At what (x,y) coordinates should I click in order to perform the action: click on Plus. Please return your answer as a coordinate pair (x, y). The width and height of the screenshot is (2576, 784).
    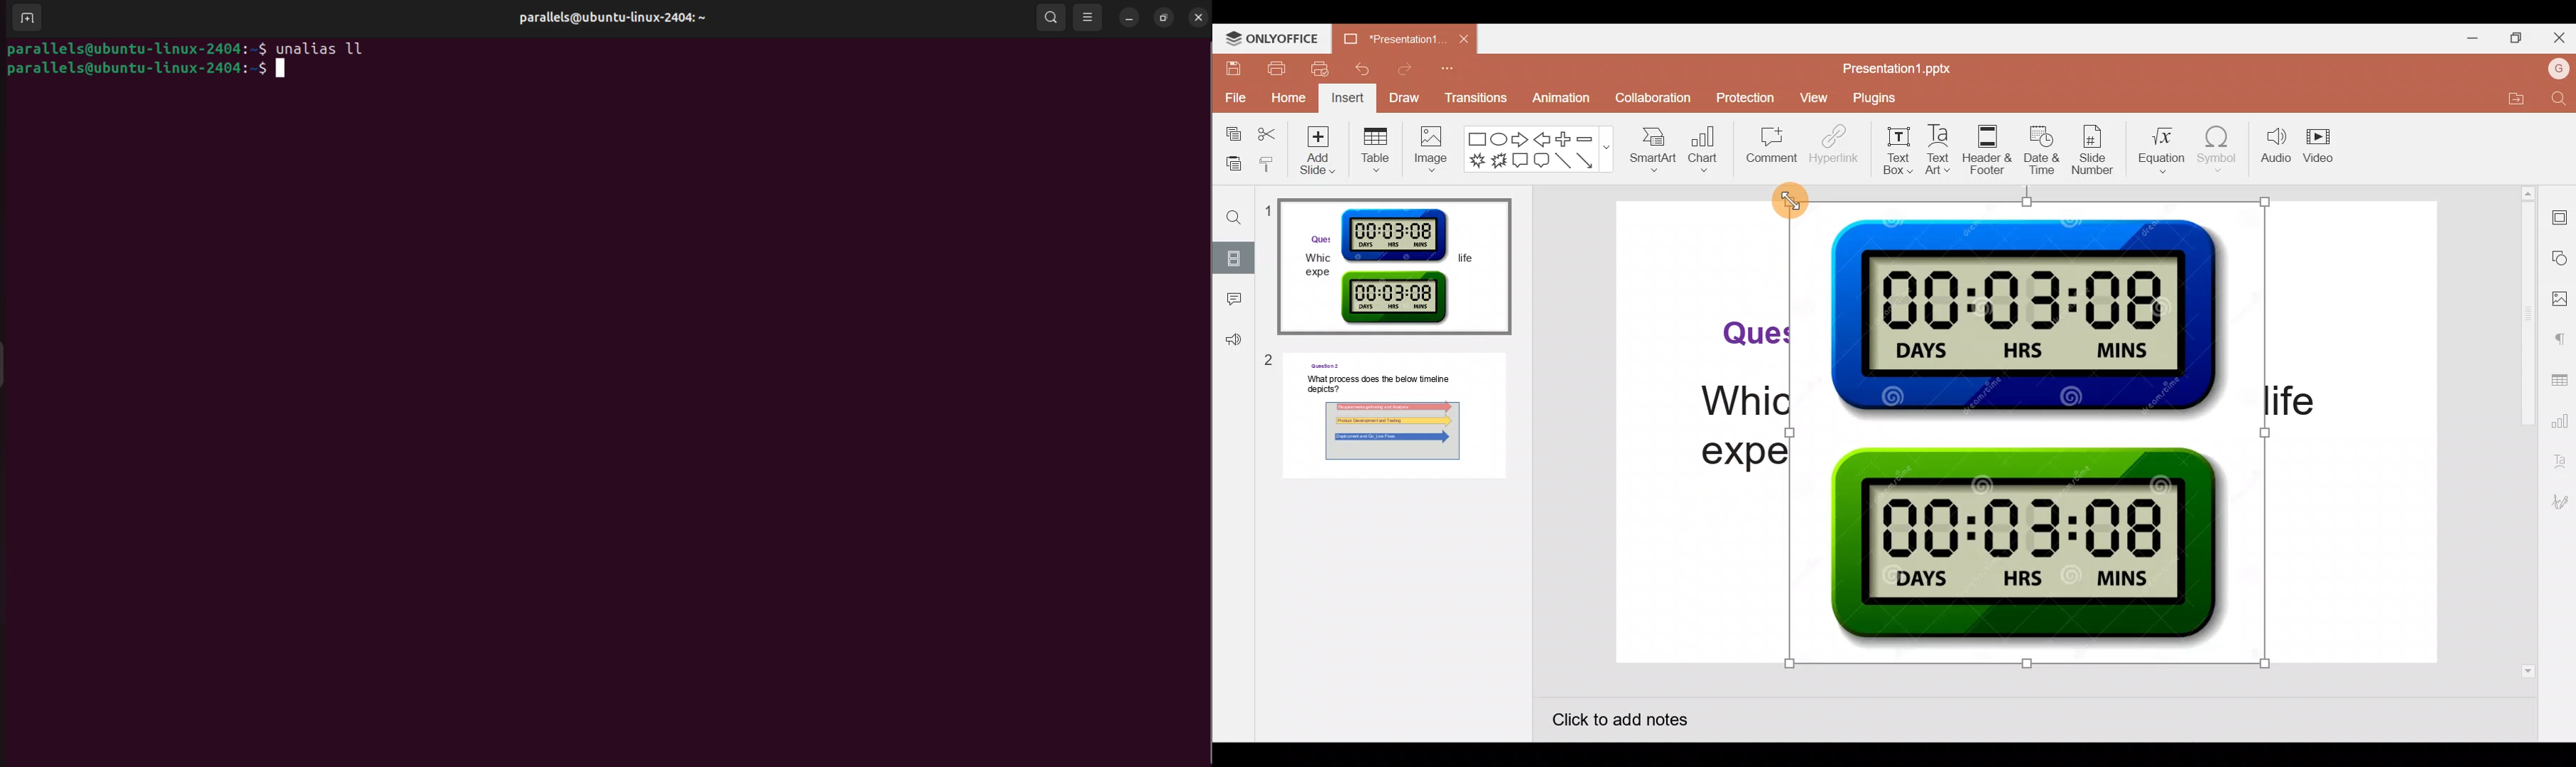
    Looking at the image, I should click on (1567, 139).